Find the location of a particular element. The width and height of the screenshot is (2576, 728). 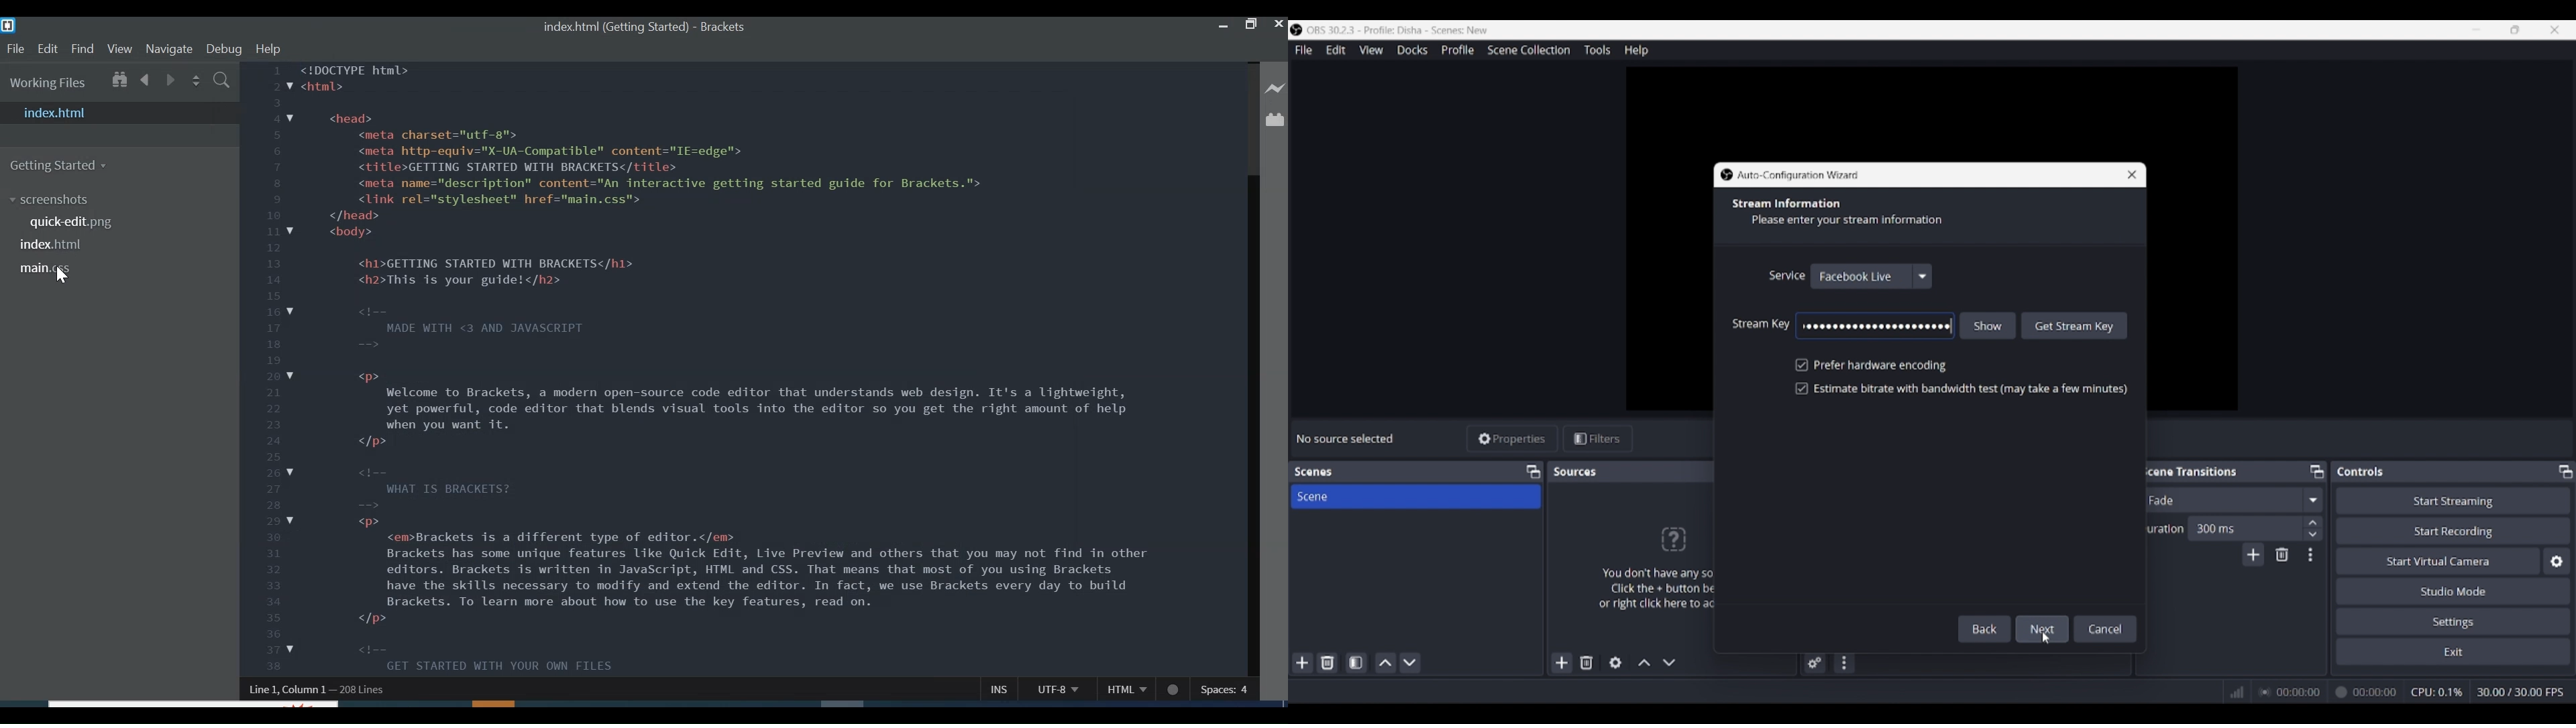

Choosen service option is located at coordinates (1872, 276).